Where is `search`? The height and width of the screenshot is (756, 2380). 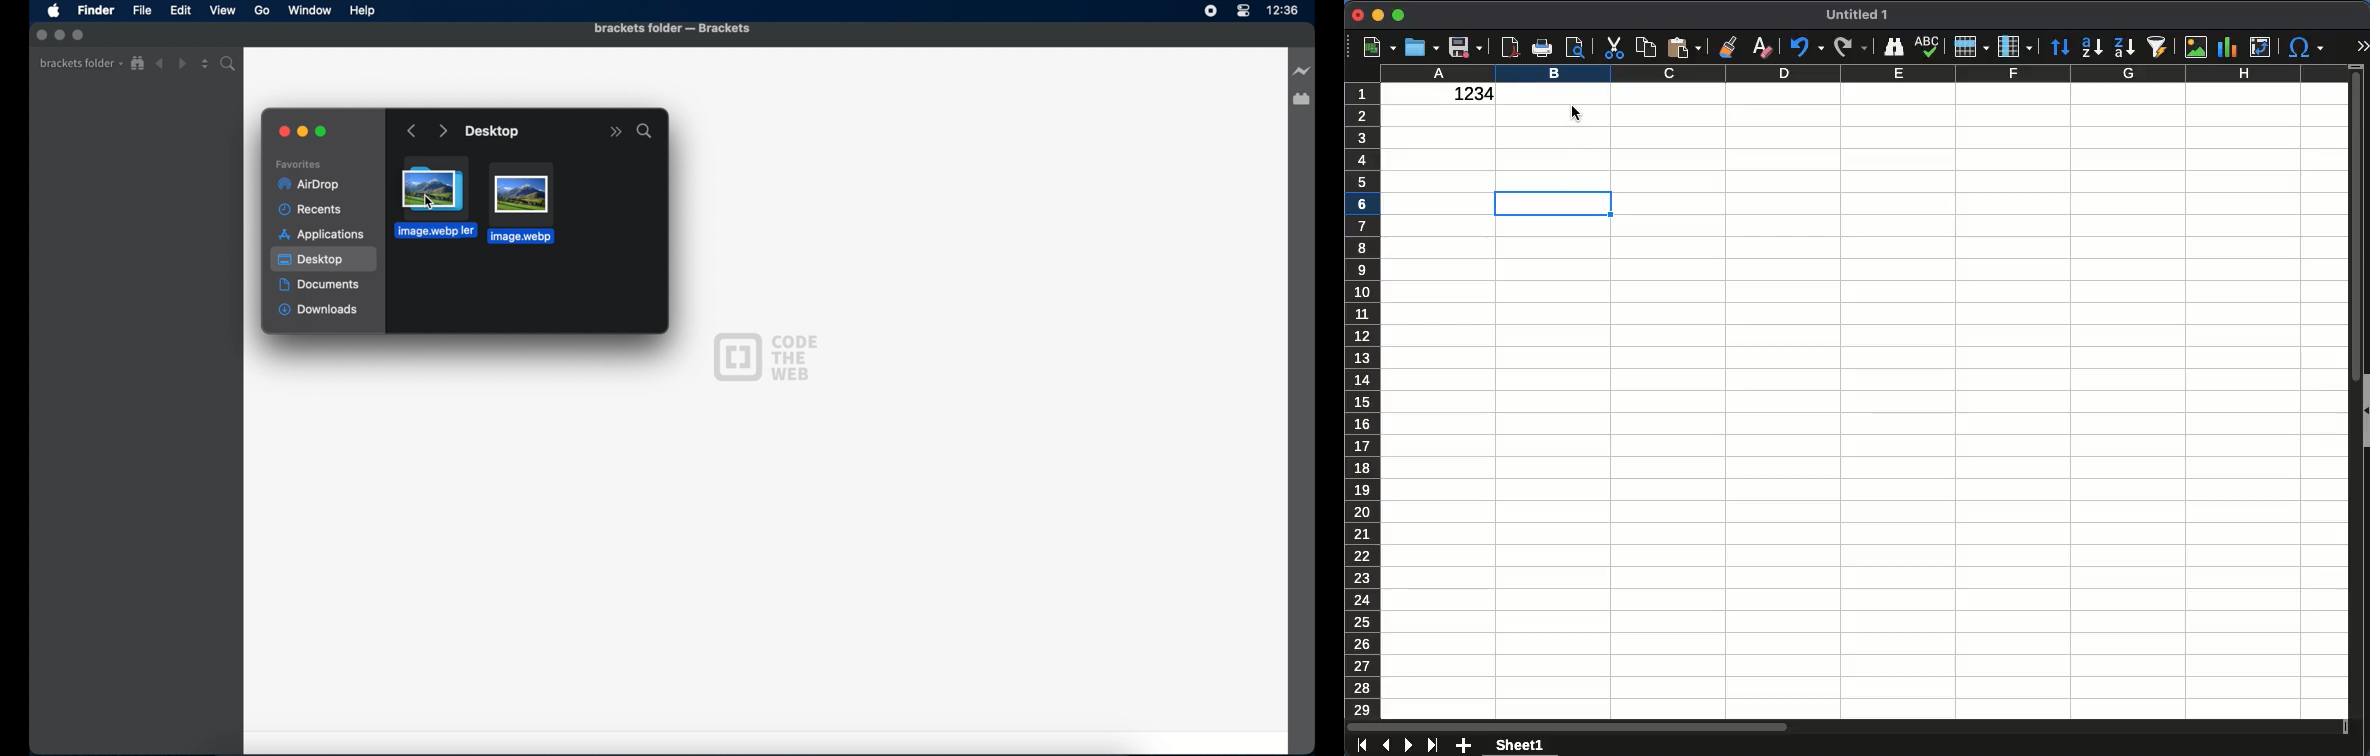
search is located at coordinates (644, 131).